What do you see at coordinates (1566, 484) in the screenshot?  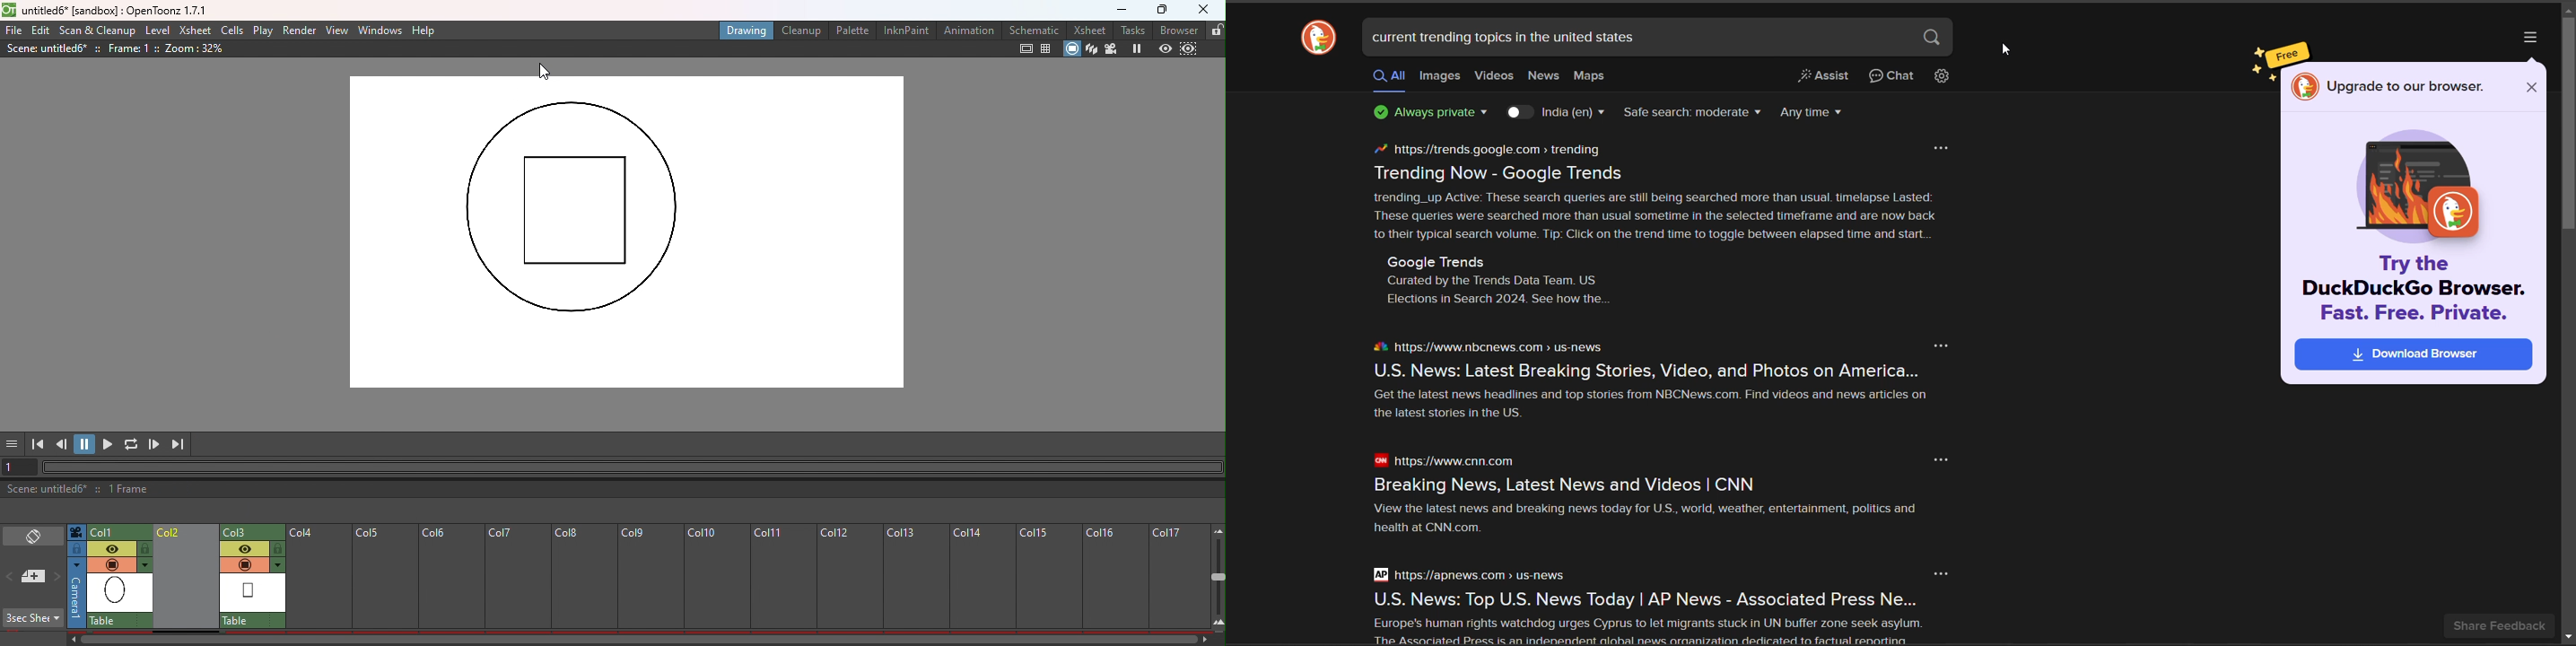 I see `Breaking News, Latest News and Videos | CNN` at bounding box center [1566, 484].